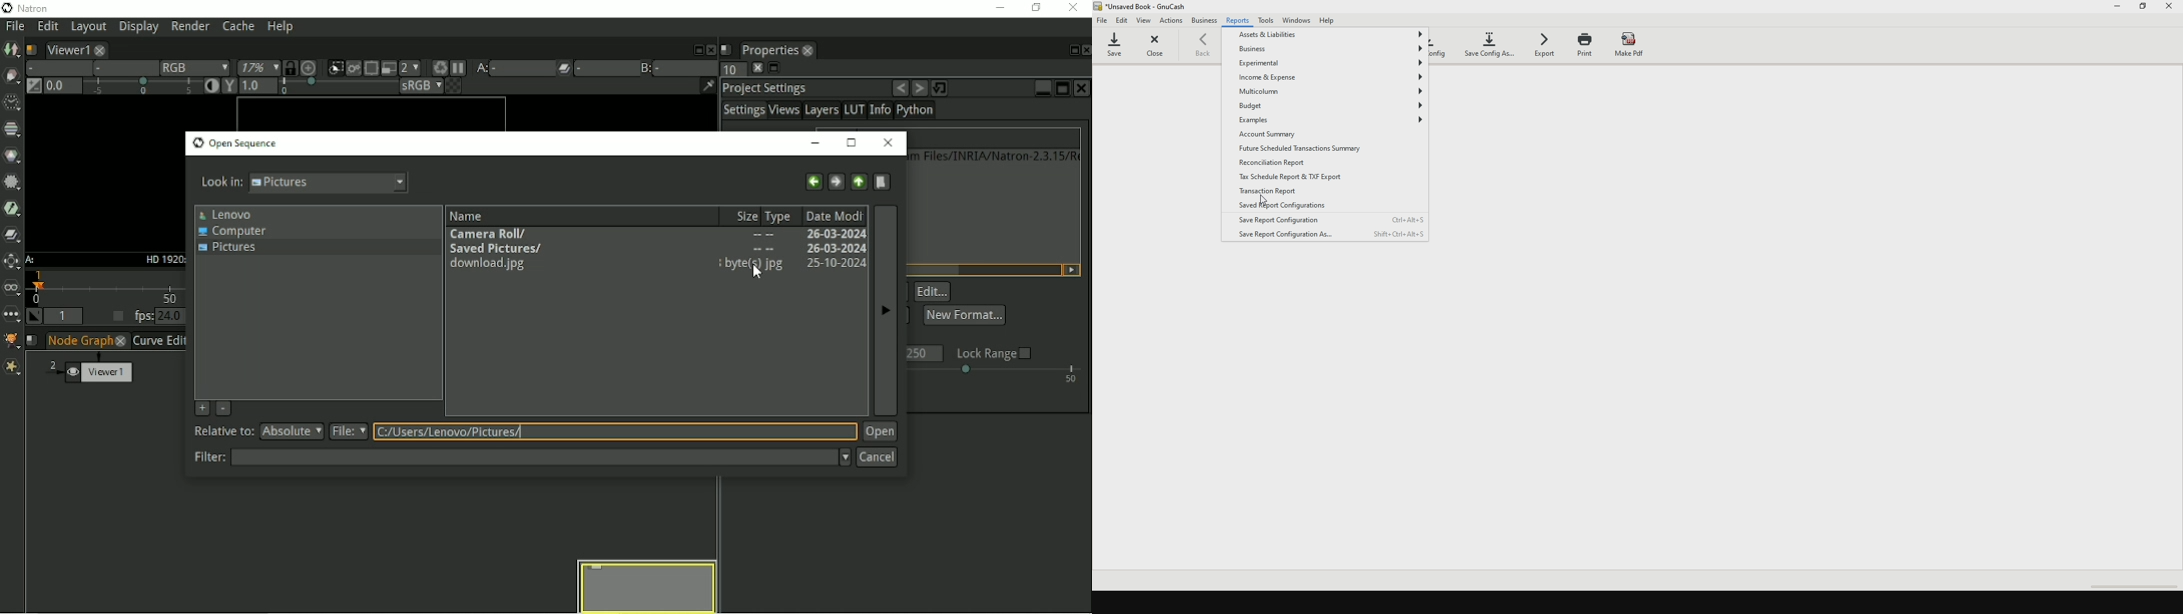  I want to click on minimize, so click(2118, 8).